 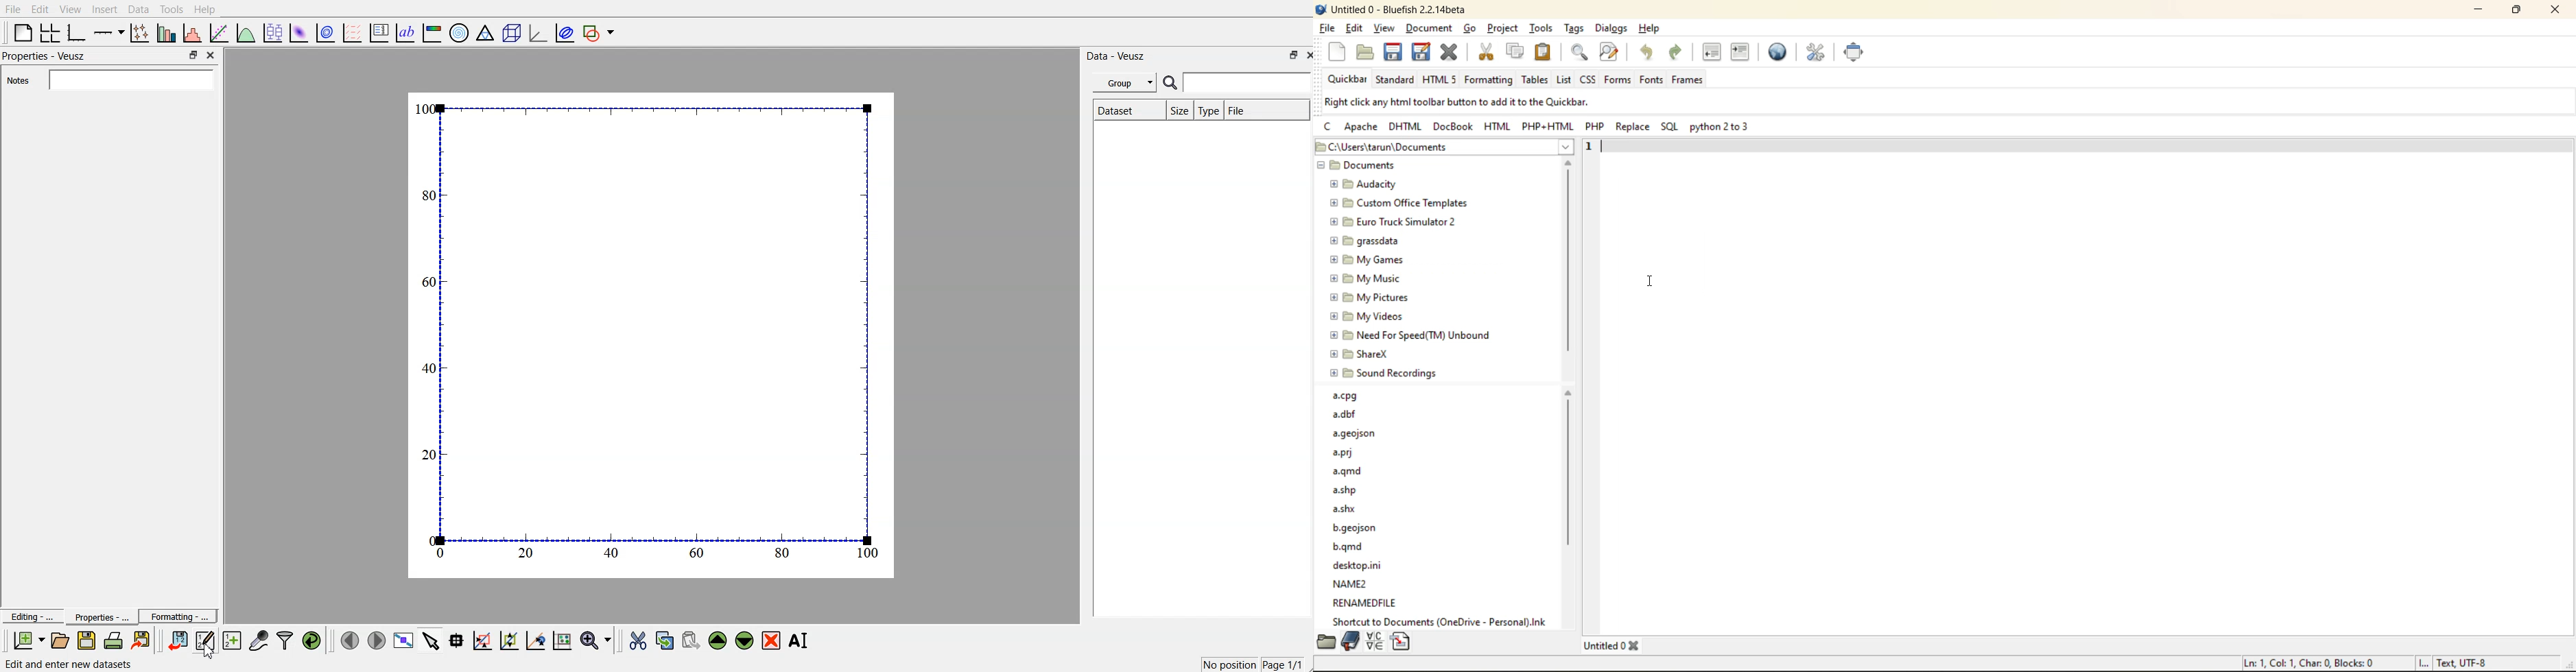 I want to click on histogram of dataset, so click(x=193, y=33).